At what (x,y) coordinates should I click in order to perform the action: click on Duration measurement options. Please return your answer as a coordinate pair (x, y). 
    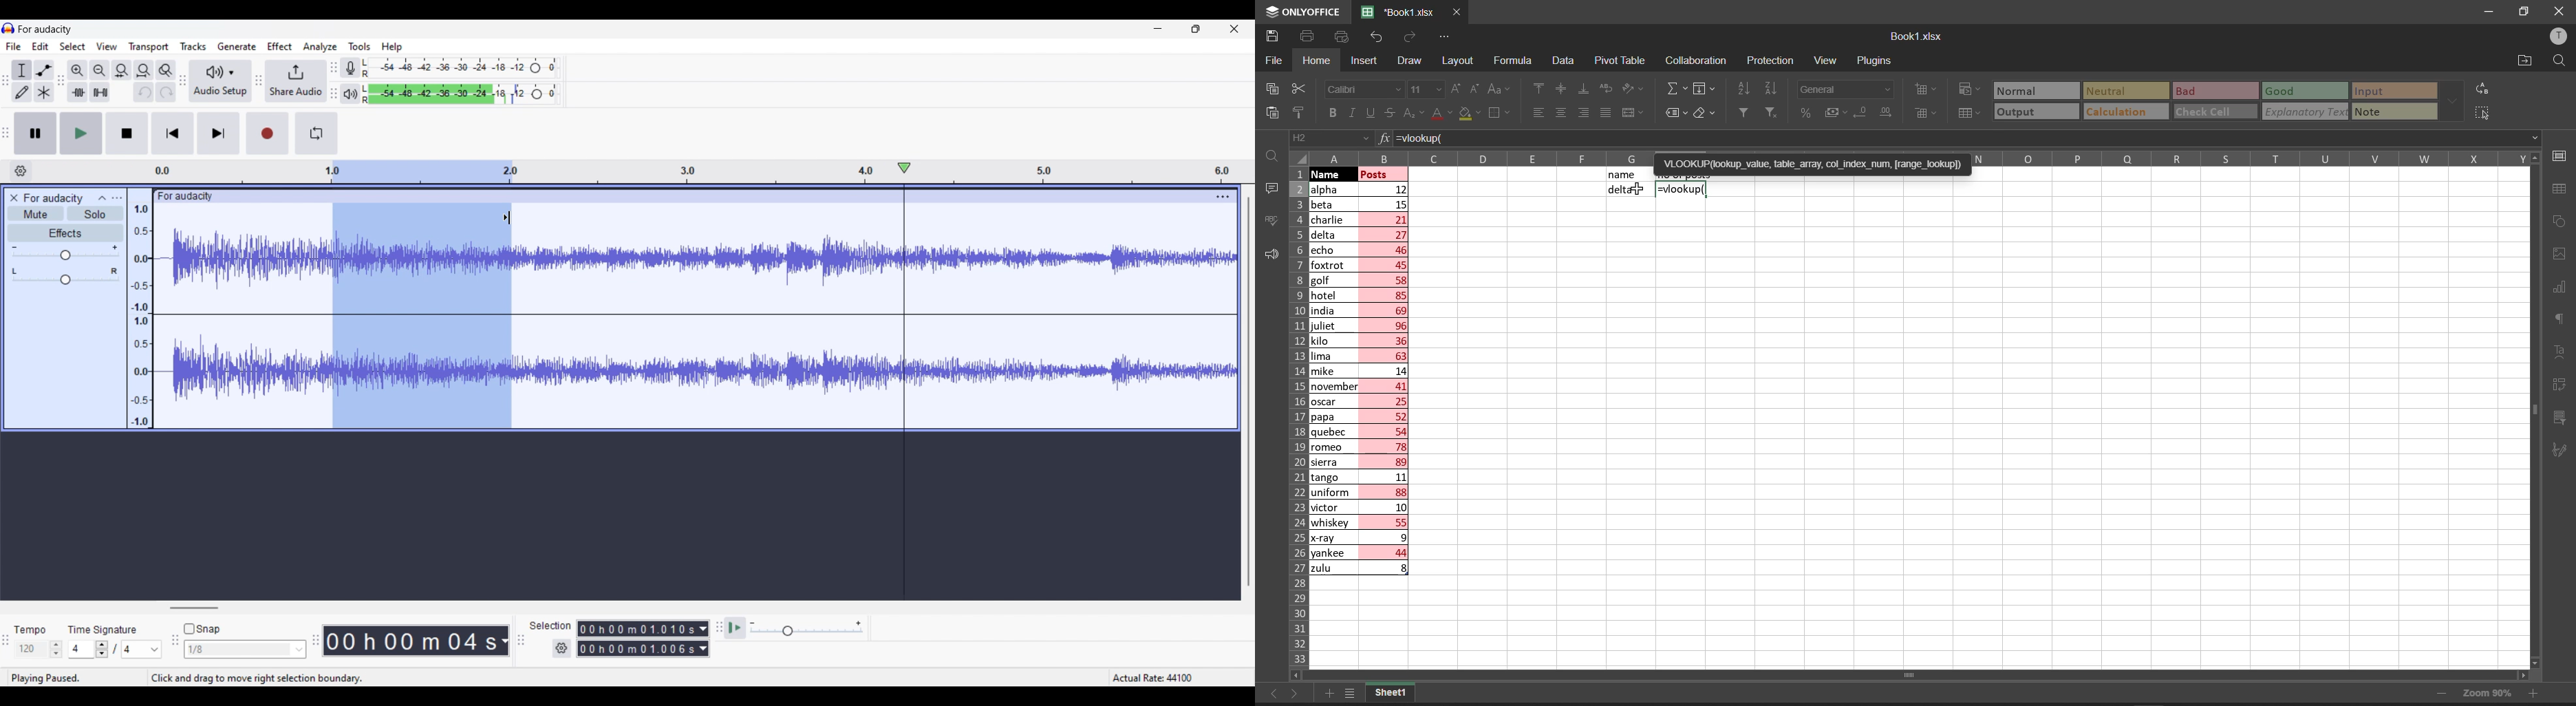
    Looking at the image, I should click on (504, 641).